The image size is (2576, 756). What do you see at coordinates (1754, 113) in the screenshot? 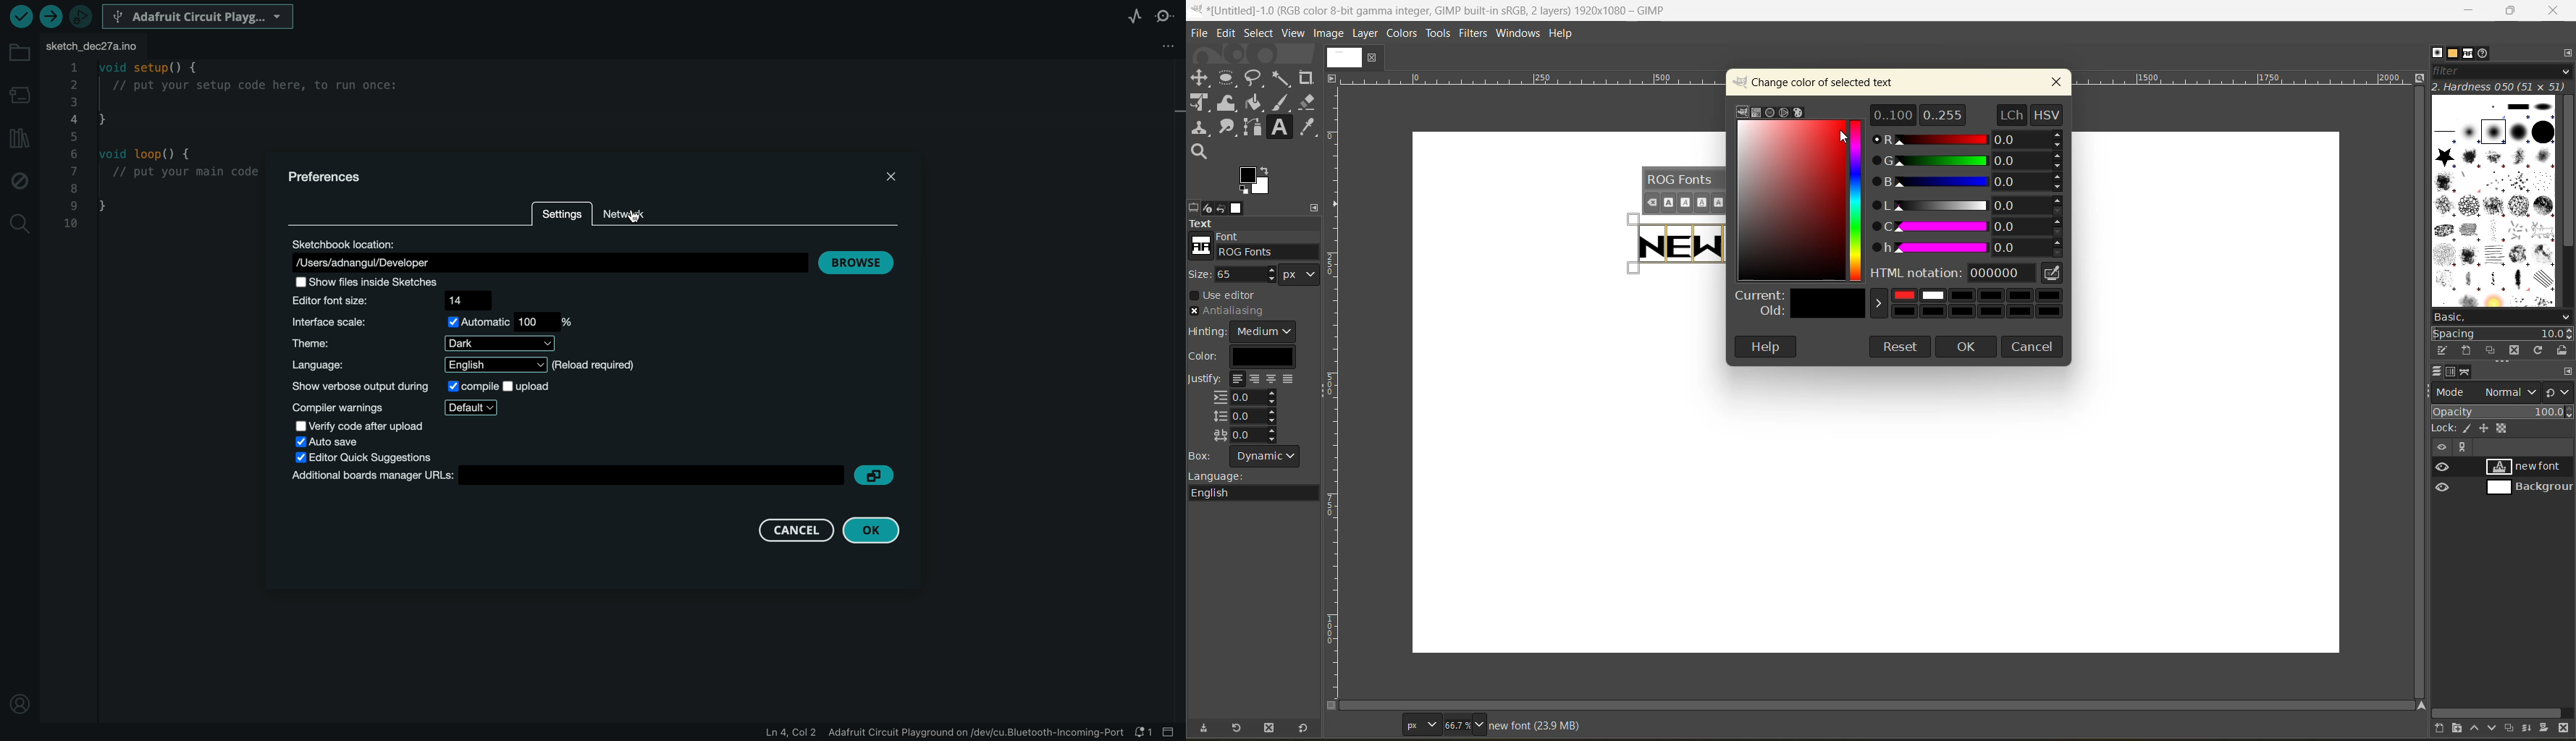
I see `cmyk` at bounding box center [1754, 113].